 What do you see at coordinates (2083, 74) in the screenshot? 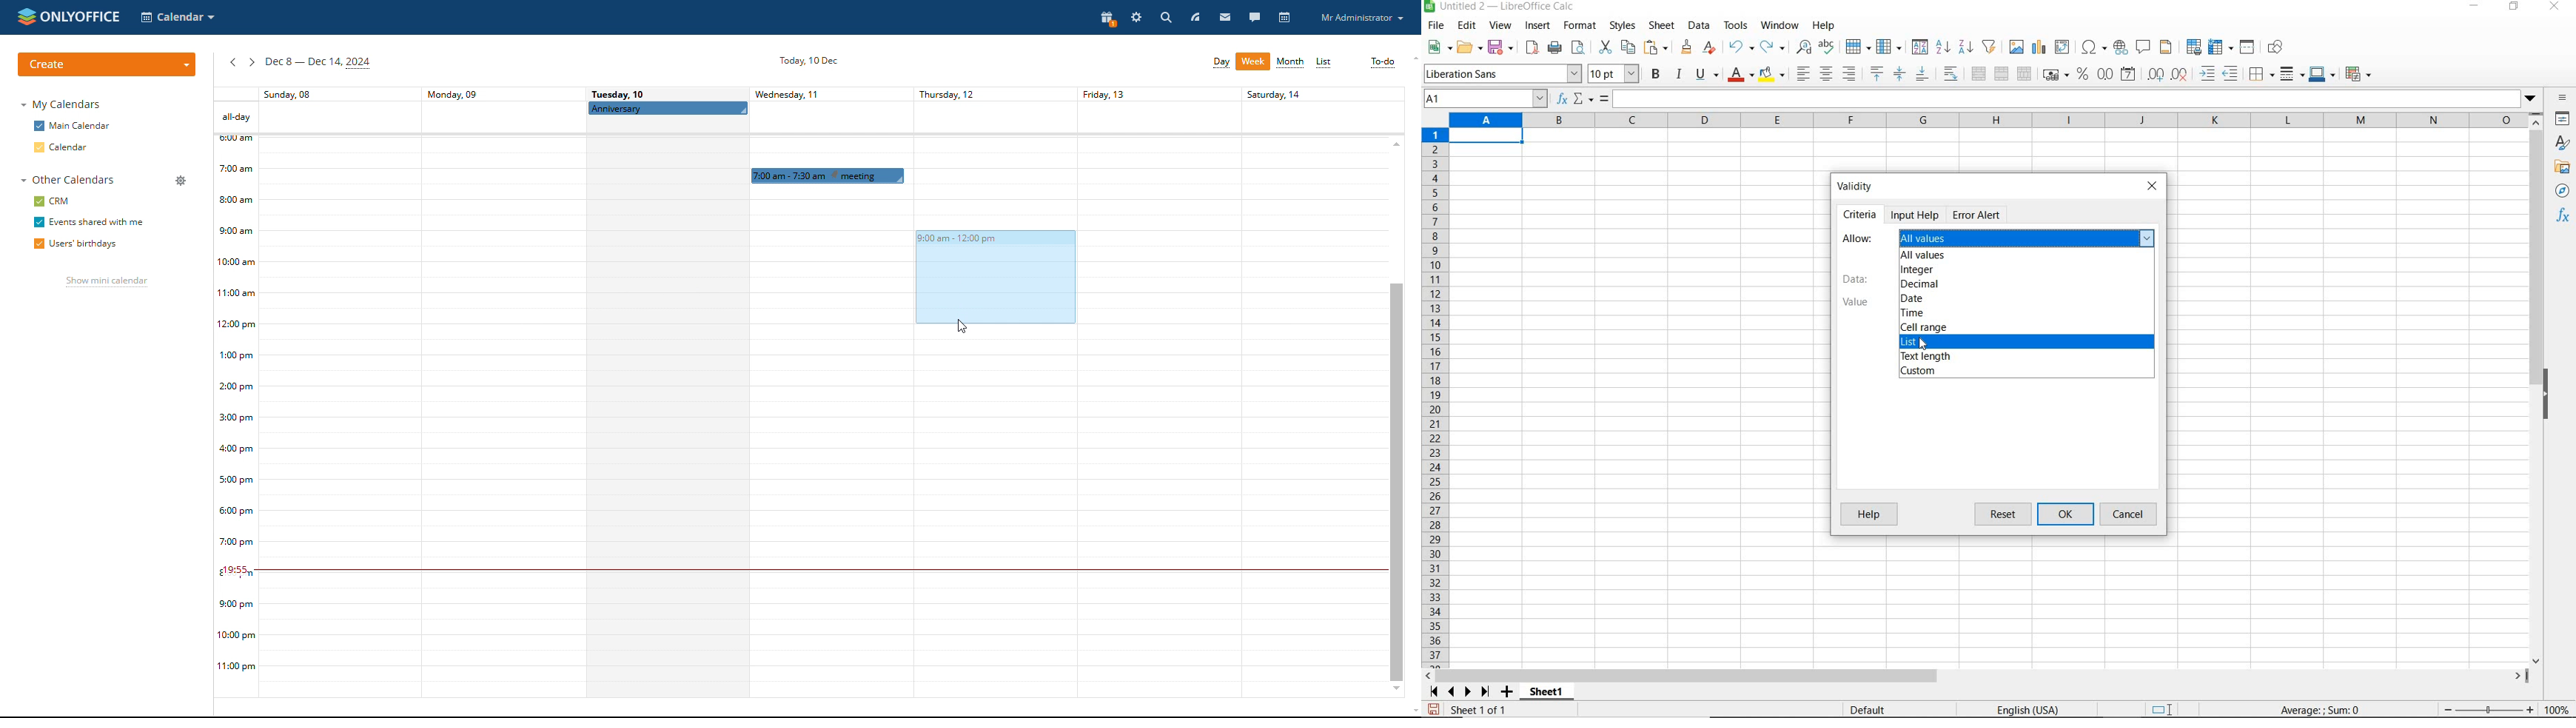
I see `format as percent` at bounding box center [2083, 74].